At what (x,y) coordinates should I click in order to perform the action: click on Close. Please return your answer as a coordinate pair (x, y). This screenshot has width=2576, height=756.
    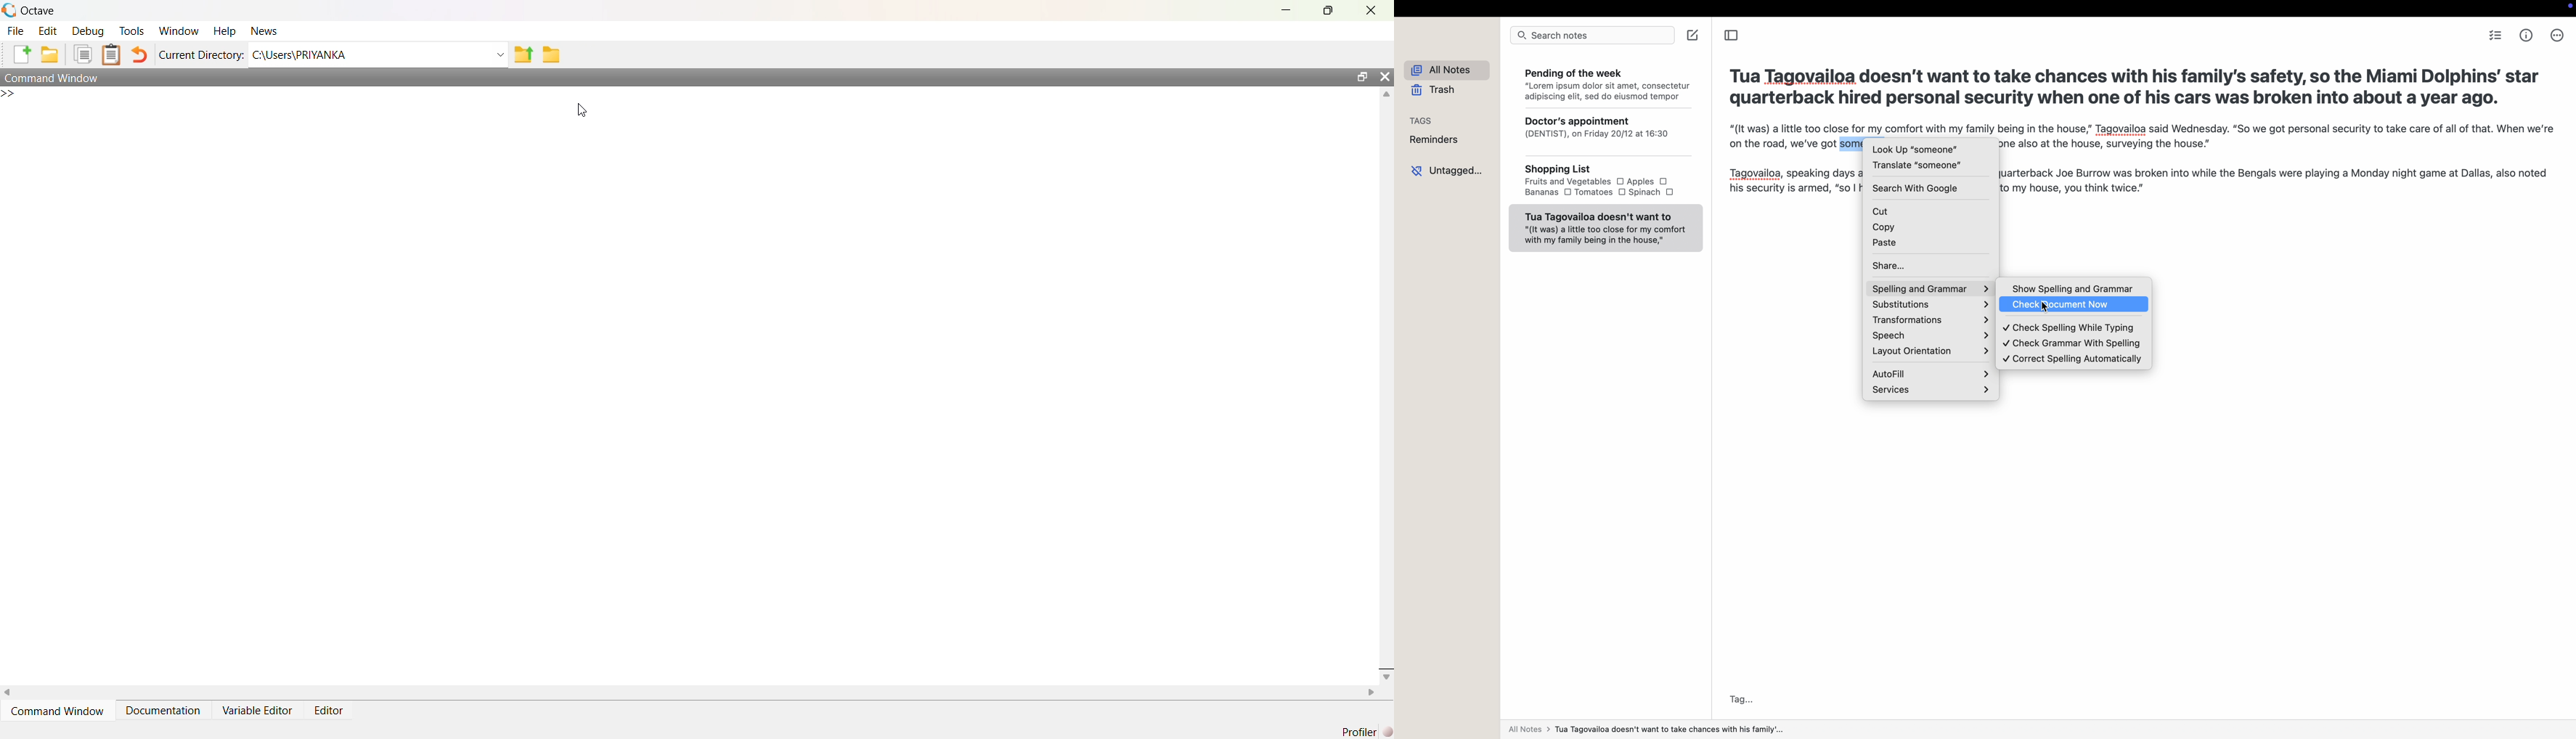
    Looking at the image, I should click on (1385, 80).